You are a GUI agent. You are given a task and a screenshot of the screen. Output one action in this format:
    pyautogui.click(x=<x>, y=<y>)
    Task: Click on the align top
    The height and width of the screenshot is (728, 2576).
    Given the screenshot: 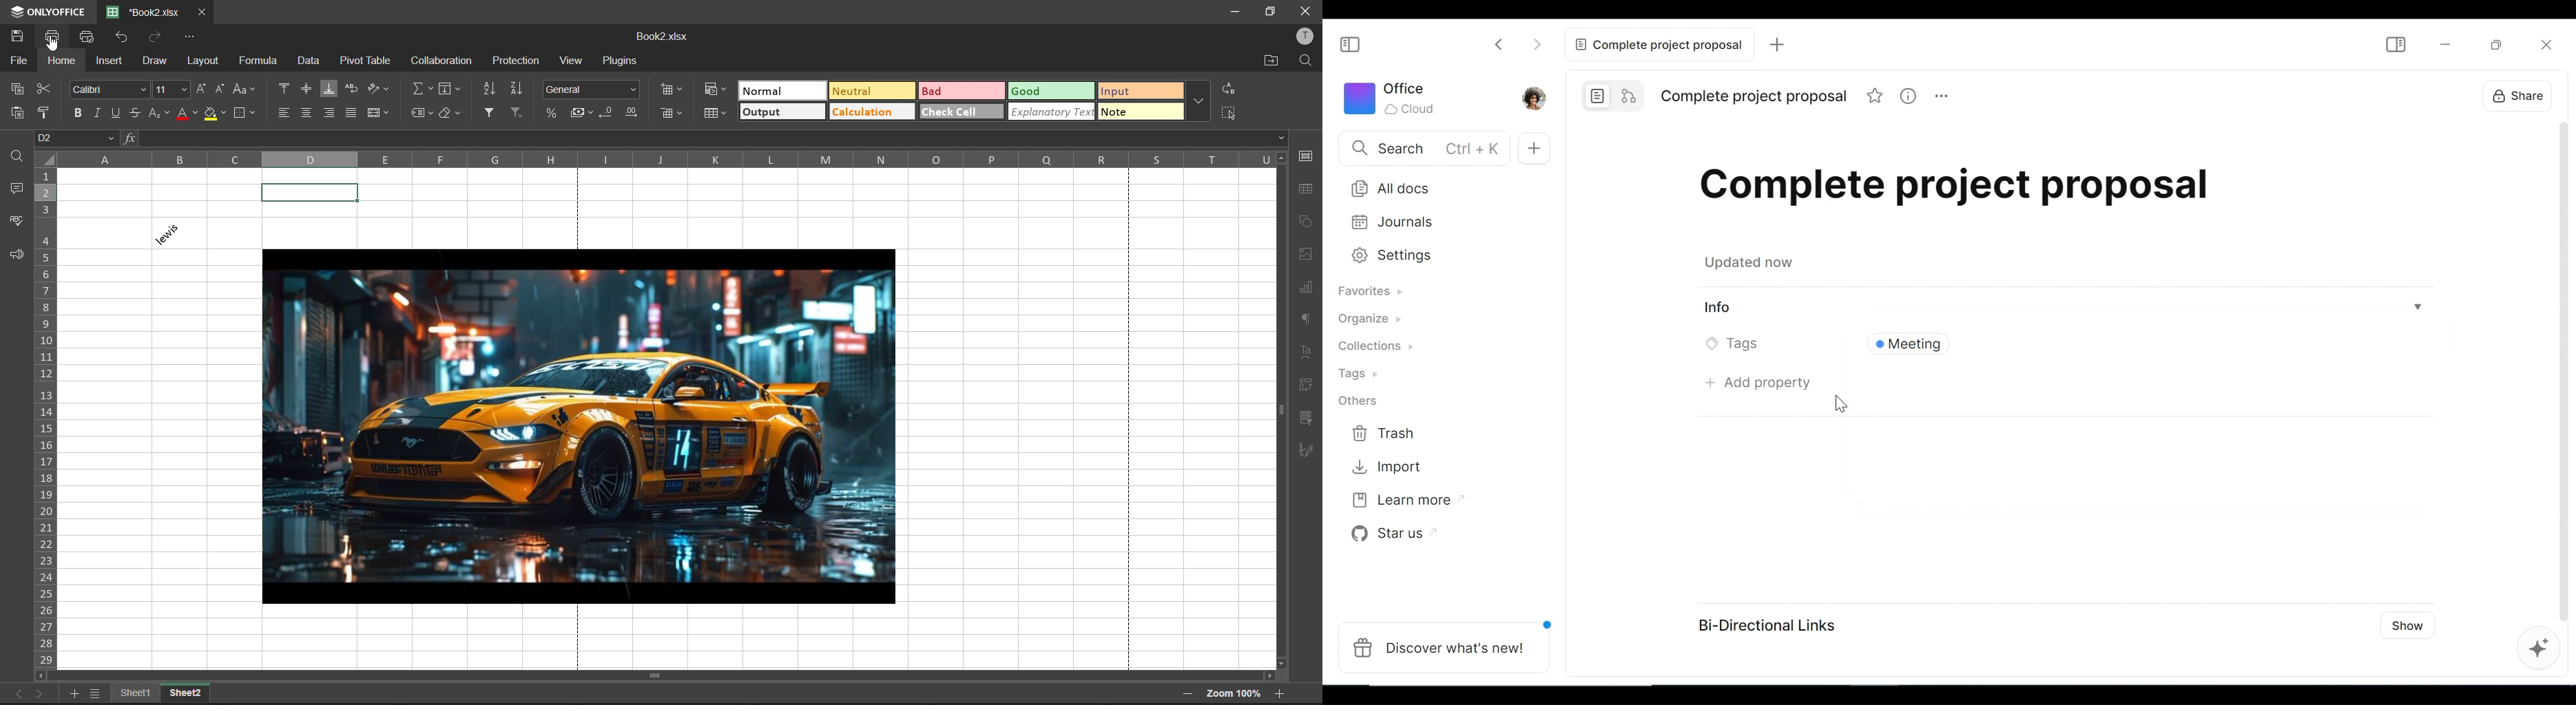 What is the action you would take?
    pyautogui.click(x=285, y=89)
    